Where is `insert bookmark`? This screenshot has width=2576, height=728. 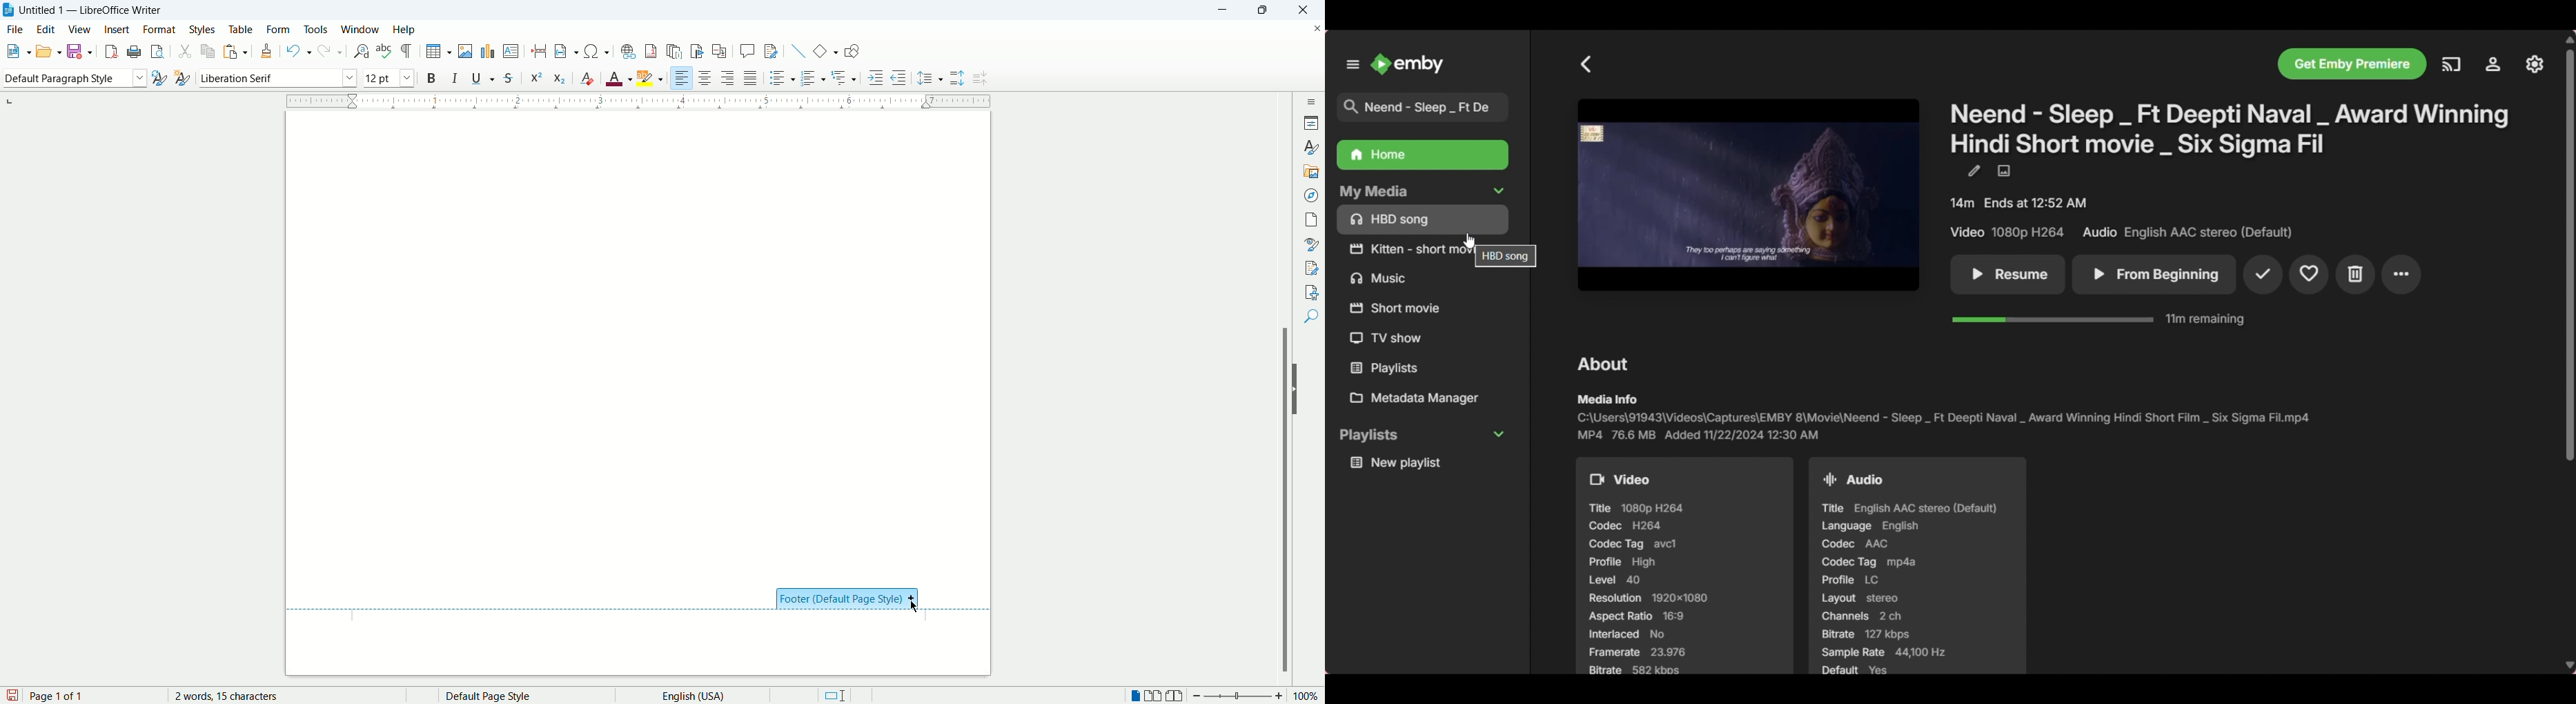 insert bookmark is located at coordinates (700, 51).